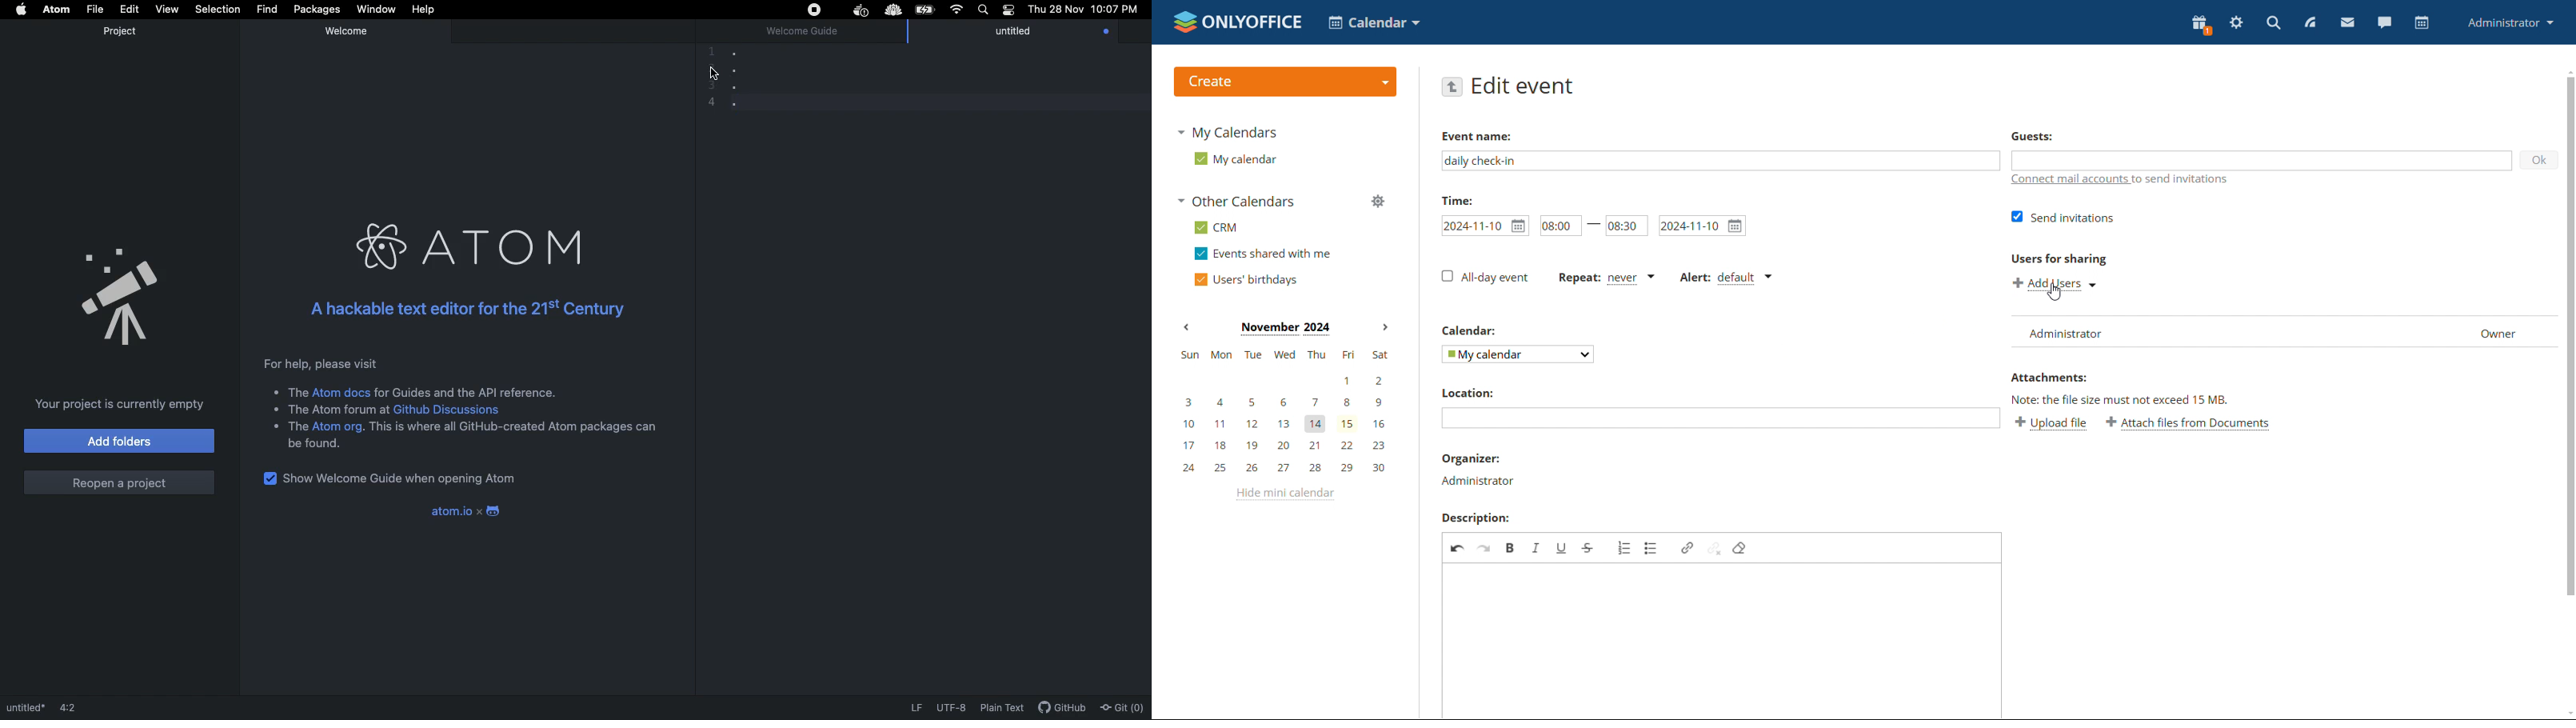 The width and height of the screenshot is (2576, 728). Describe the element at coordinates (425, 10) in the screenshot. I see `Help` at that location.